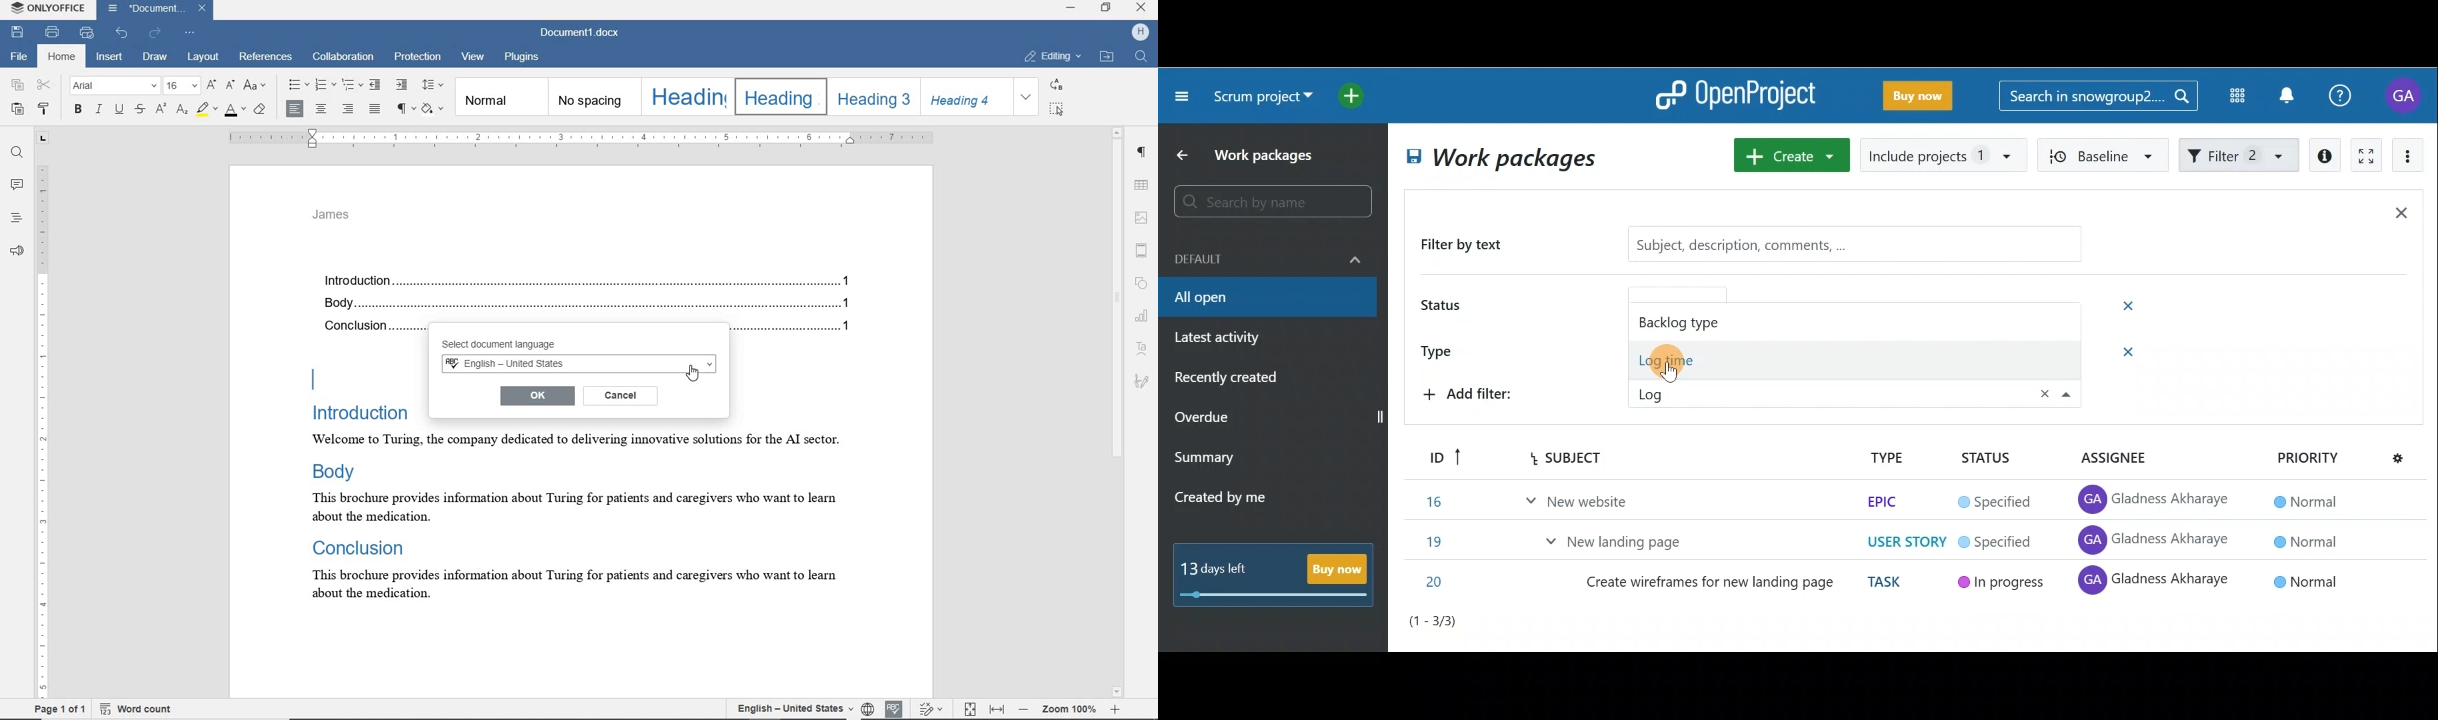 The height and width of the screenshot is (728, 2464). What do you see at coordinates (1229, 380) in the screenshot?
I see `Recently created` at bounding box center [1229, 380].